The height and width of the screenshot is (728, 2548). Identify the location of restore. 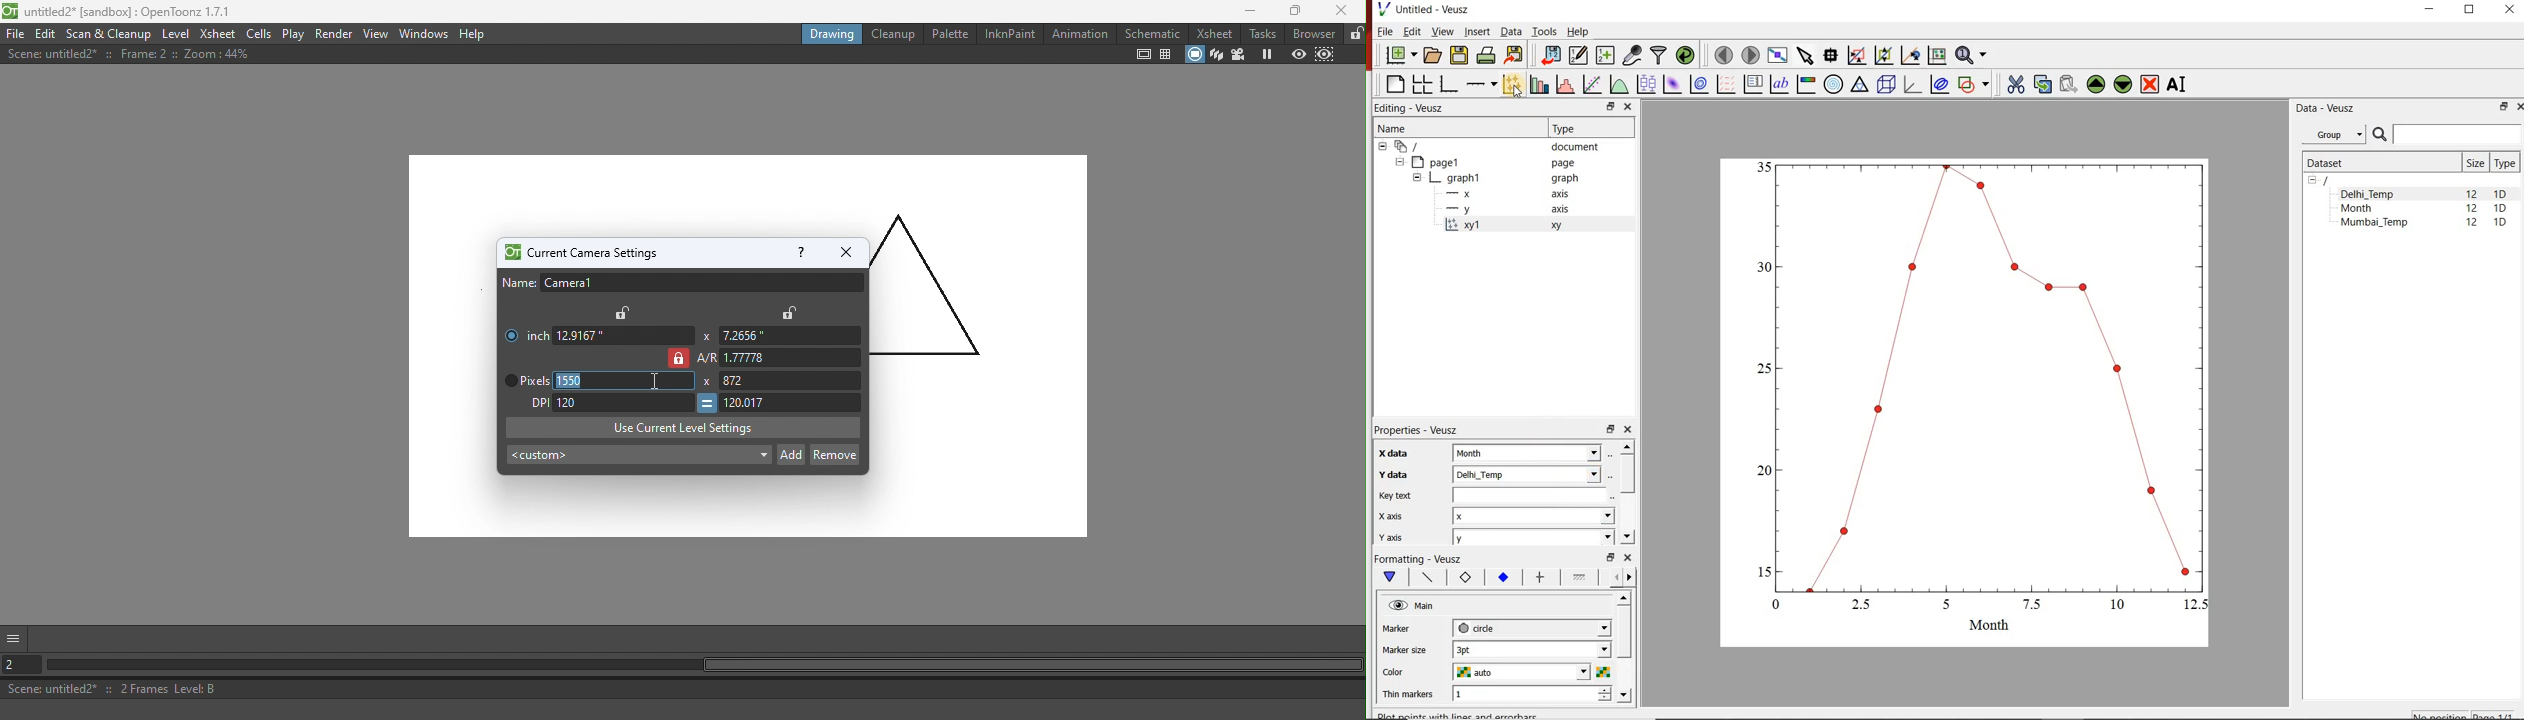
(1612, 106).